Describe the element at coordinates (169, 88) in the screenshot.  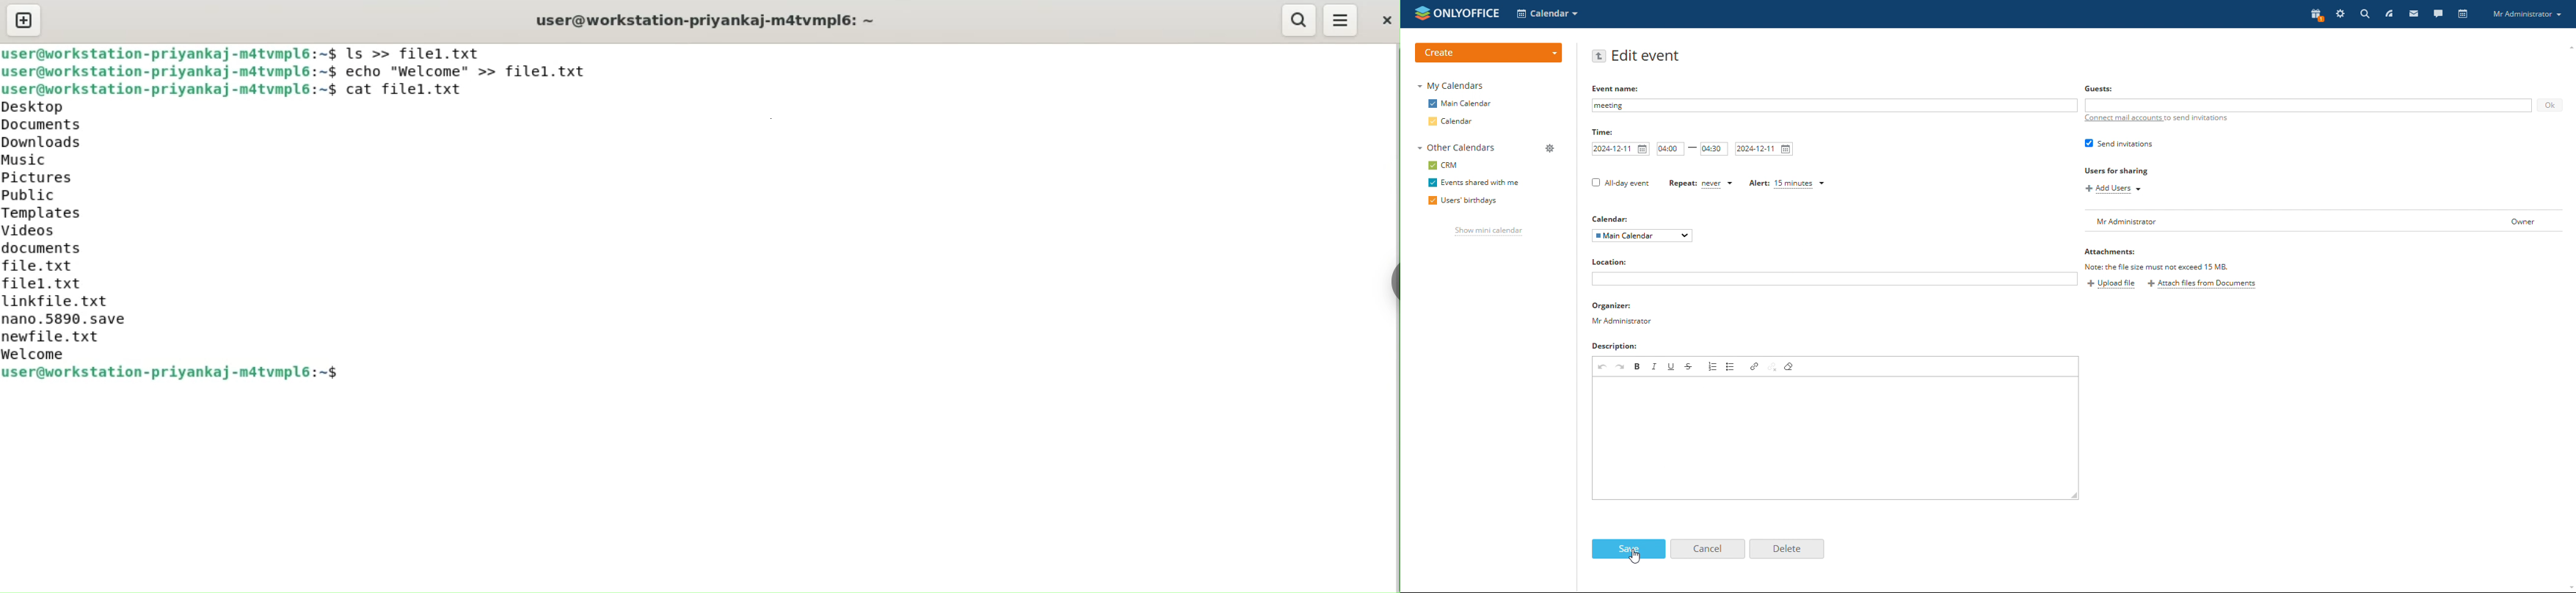
I see `shell prompt` at that location.